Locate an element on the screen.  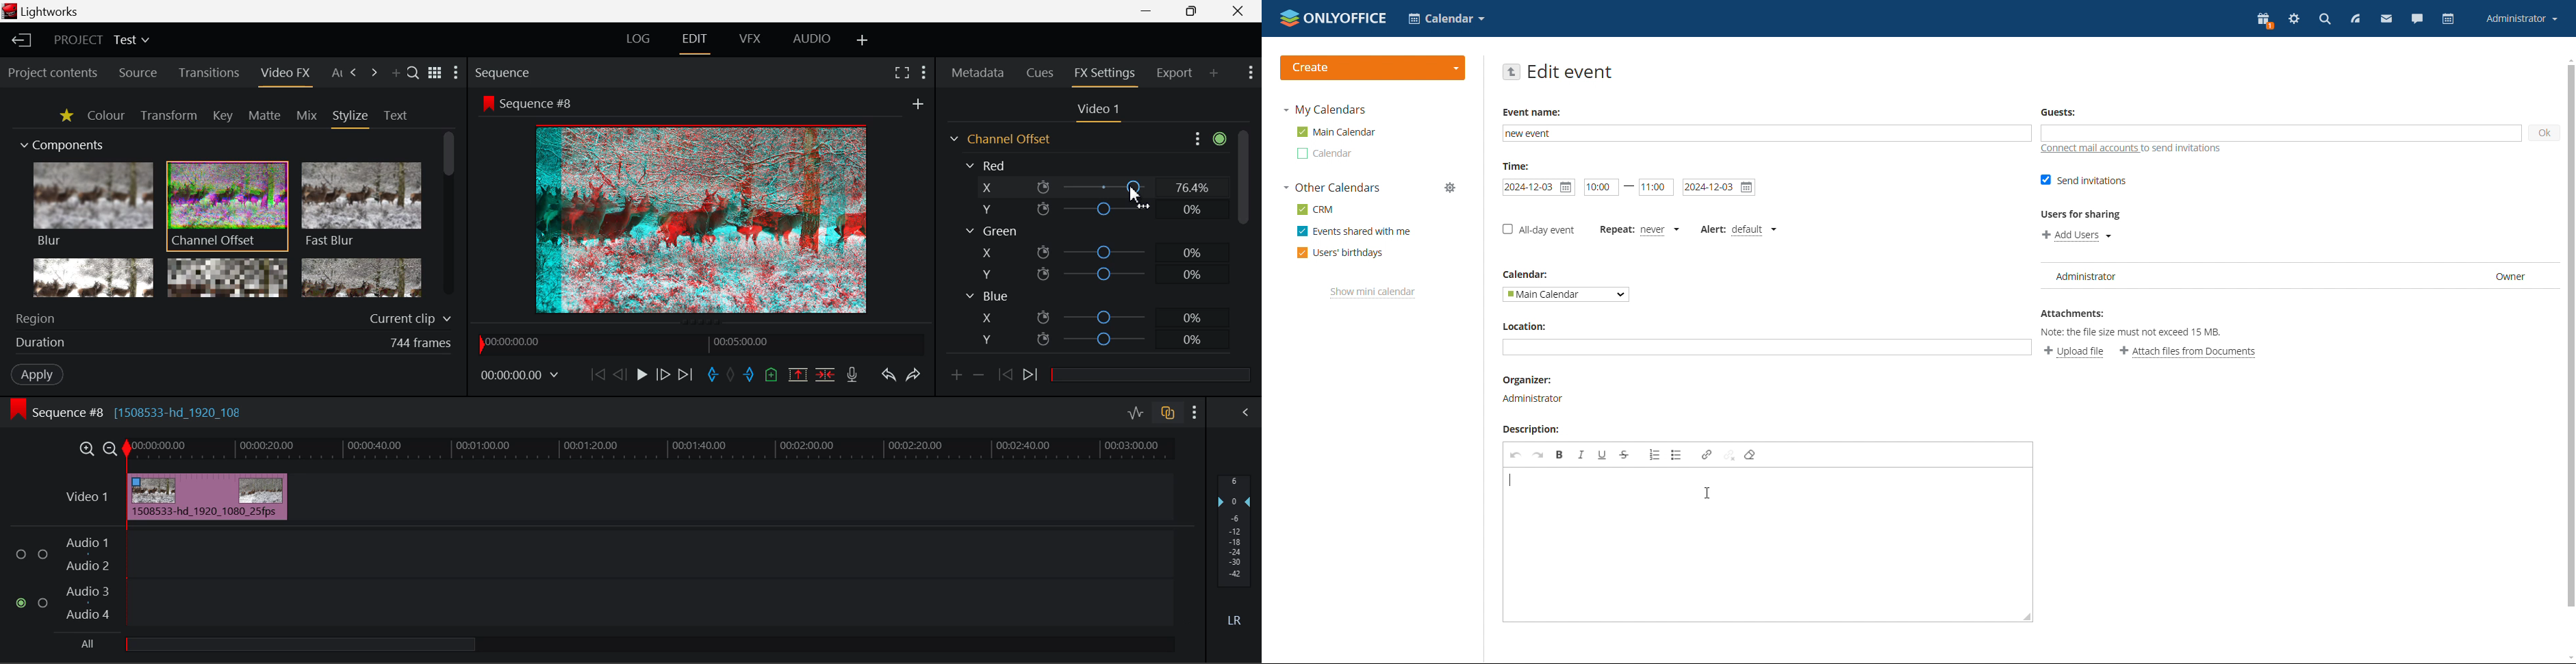
Calendar: is located at coordinates (1527, 274).